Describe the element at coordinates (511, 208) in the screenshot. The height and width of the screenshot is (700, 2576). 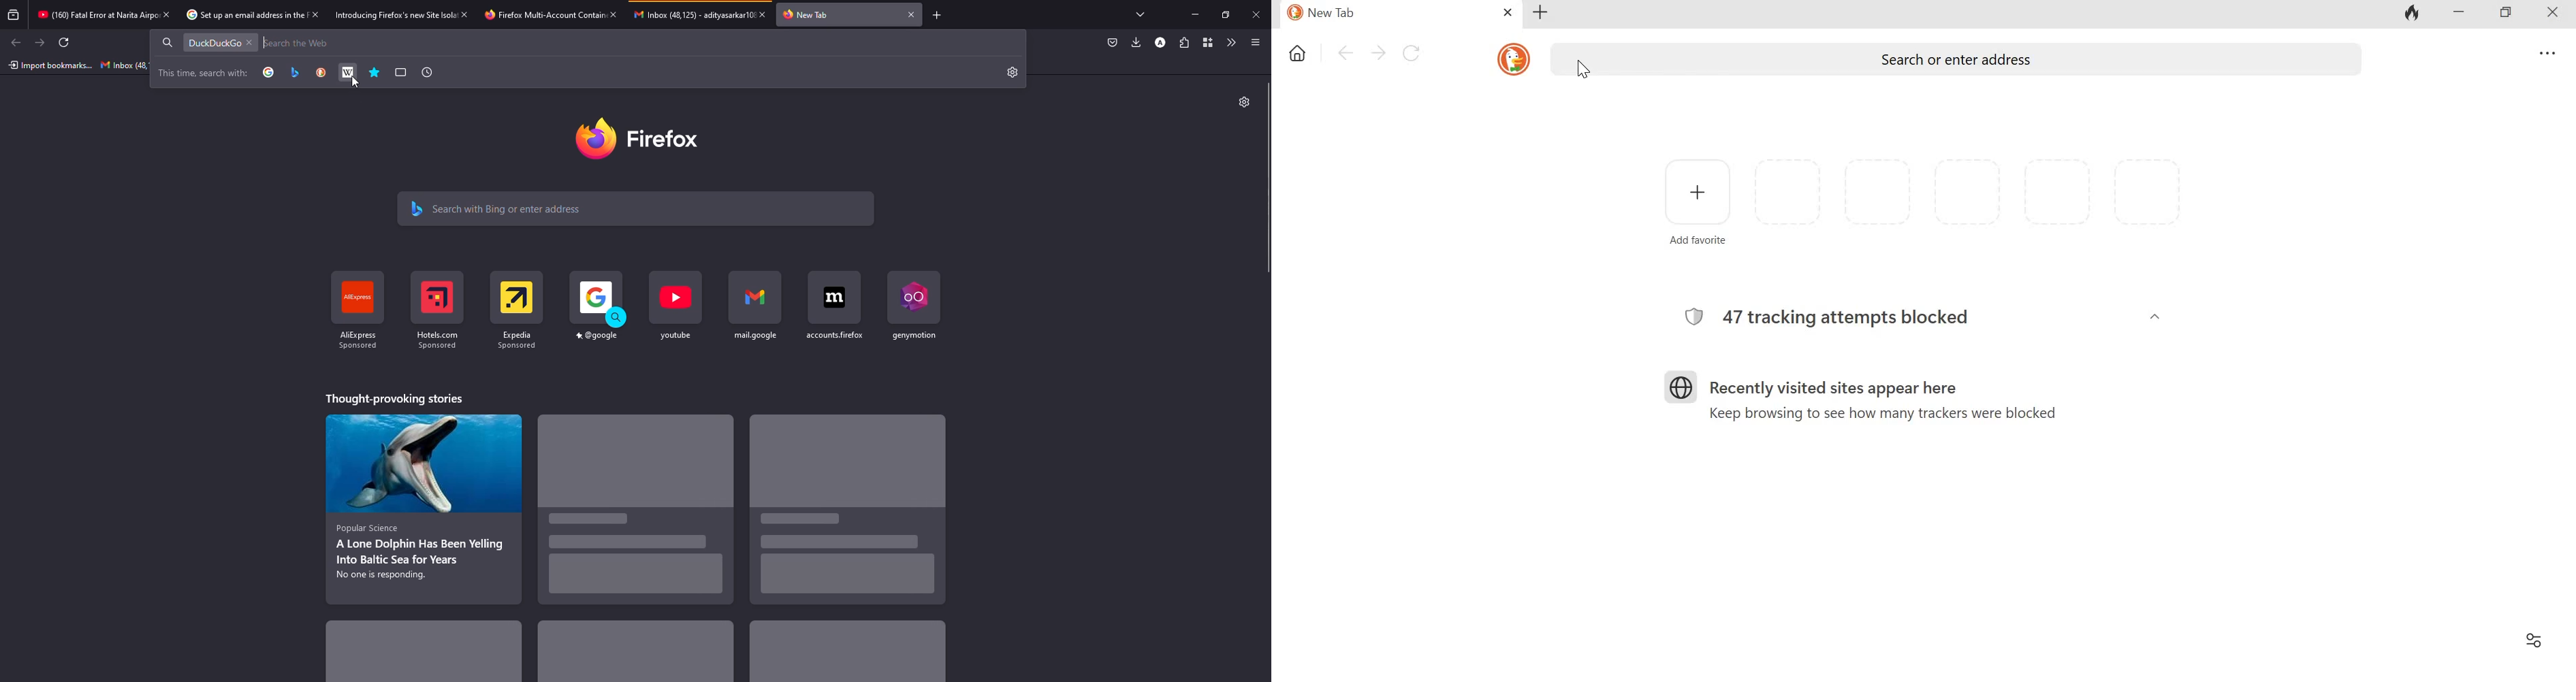
I see `search` at that location.